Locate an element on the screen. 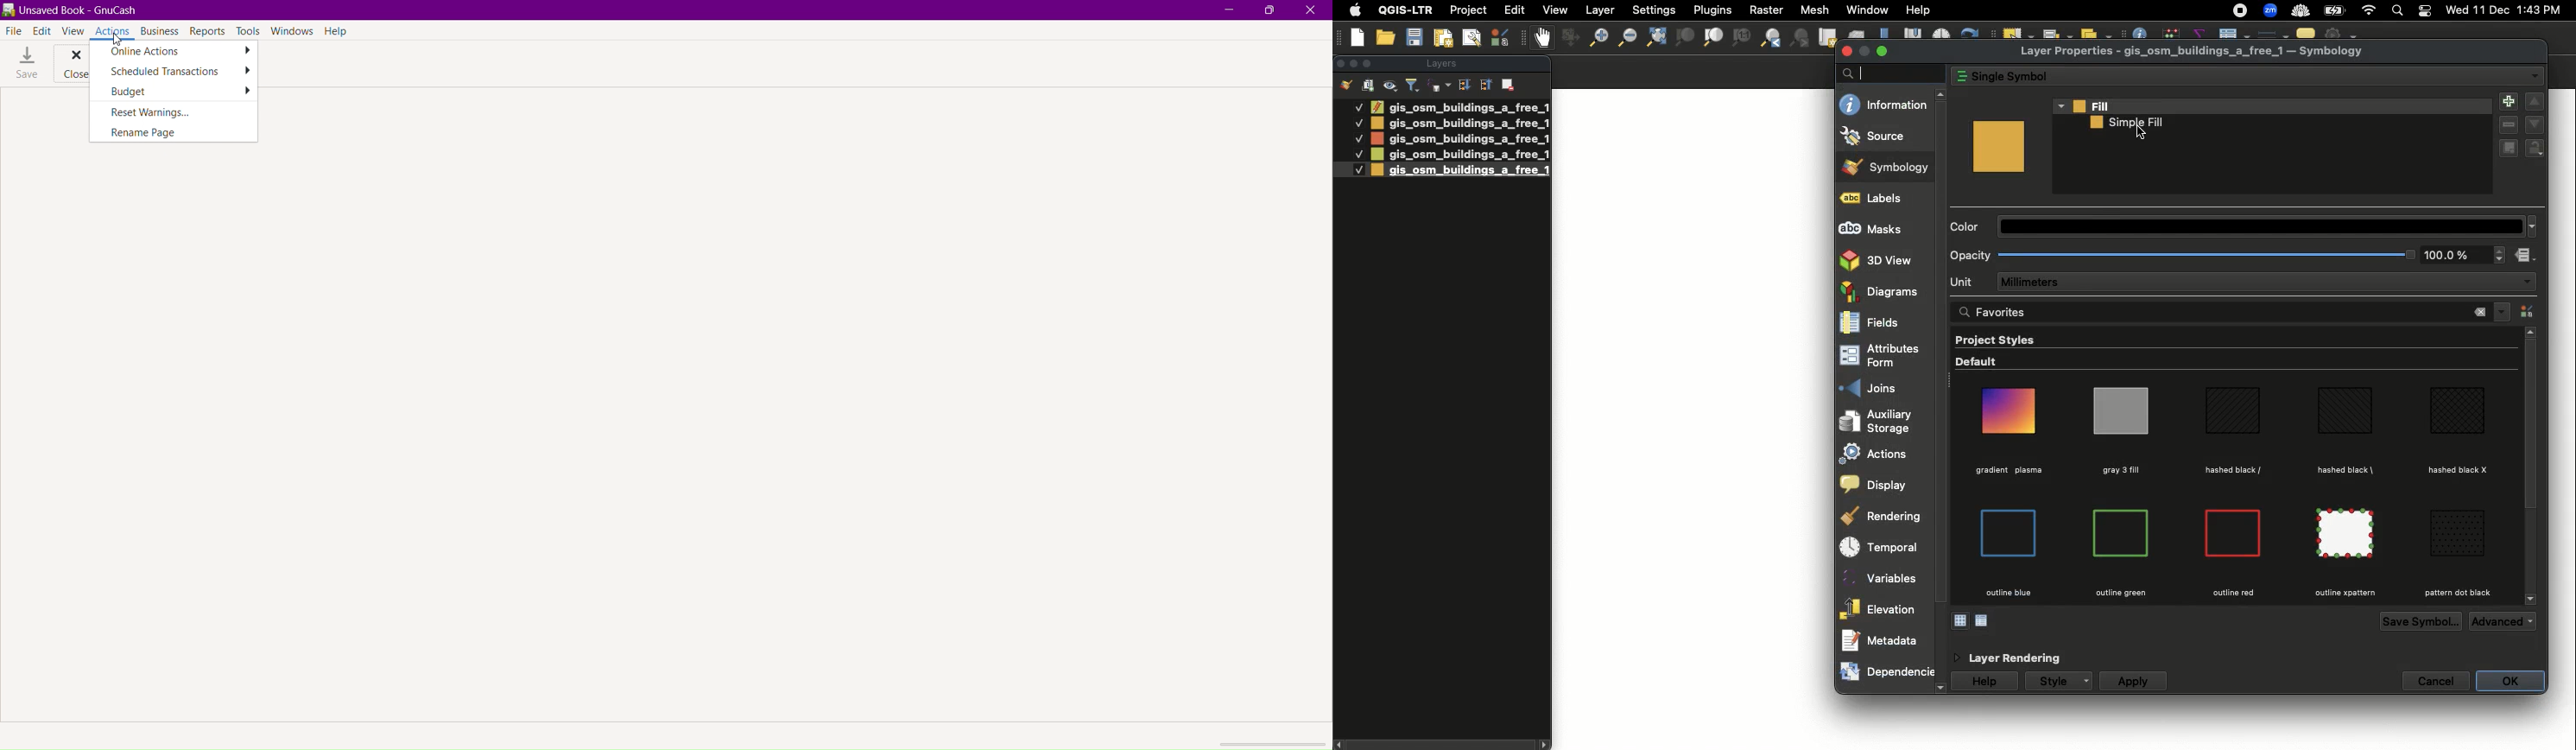  Settings is located at coordinates (1655, 10).